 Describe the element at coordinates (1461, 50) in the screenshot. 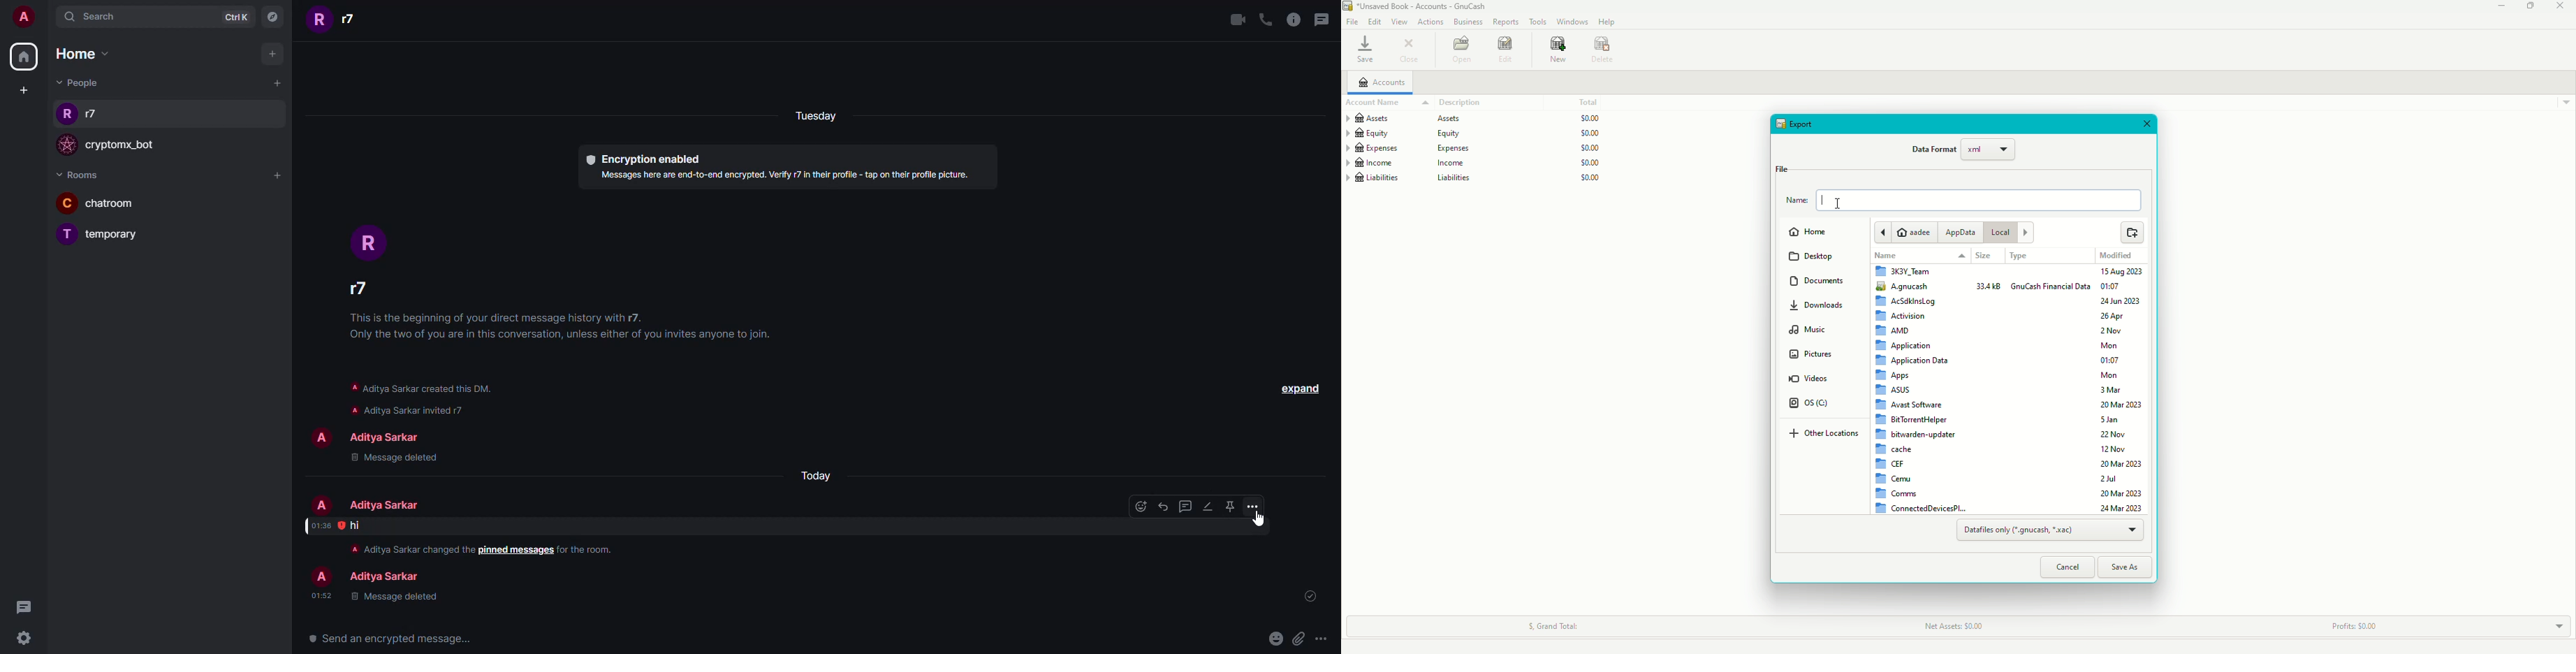

I see `Open` at that location.